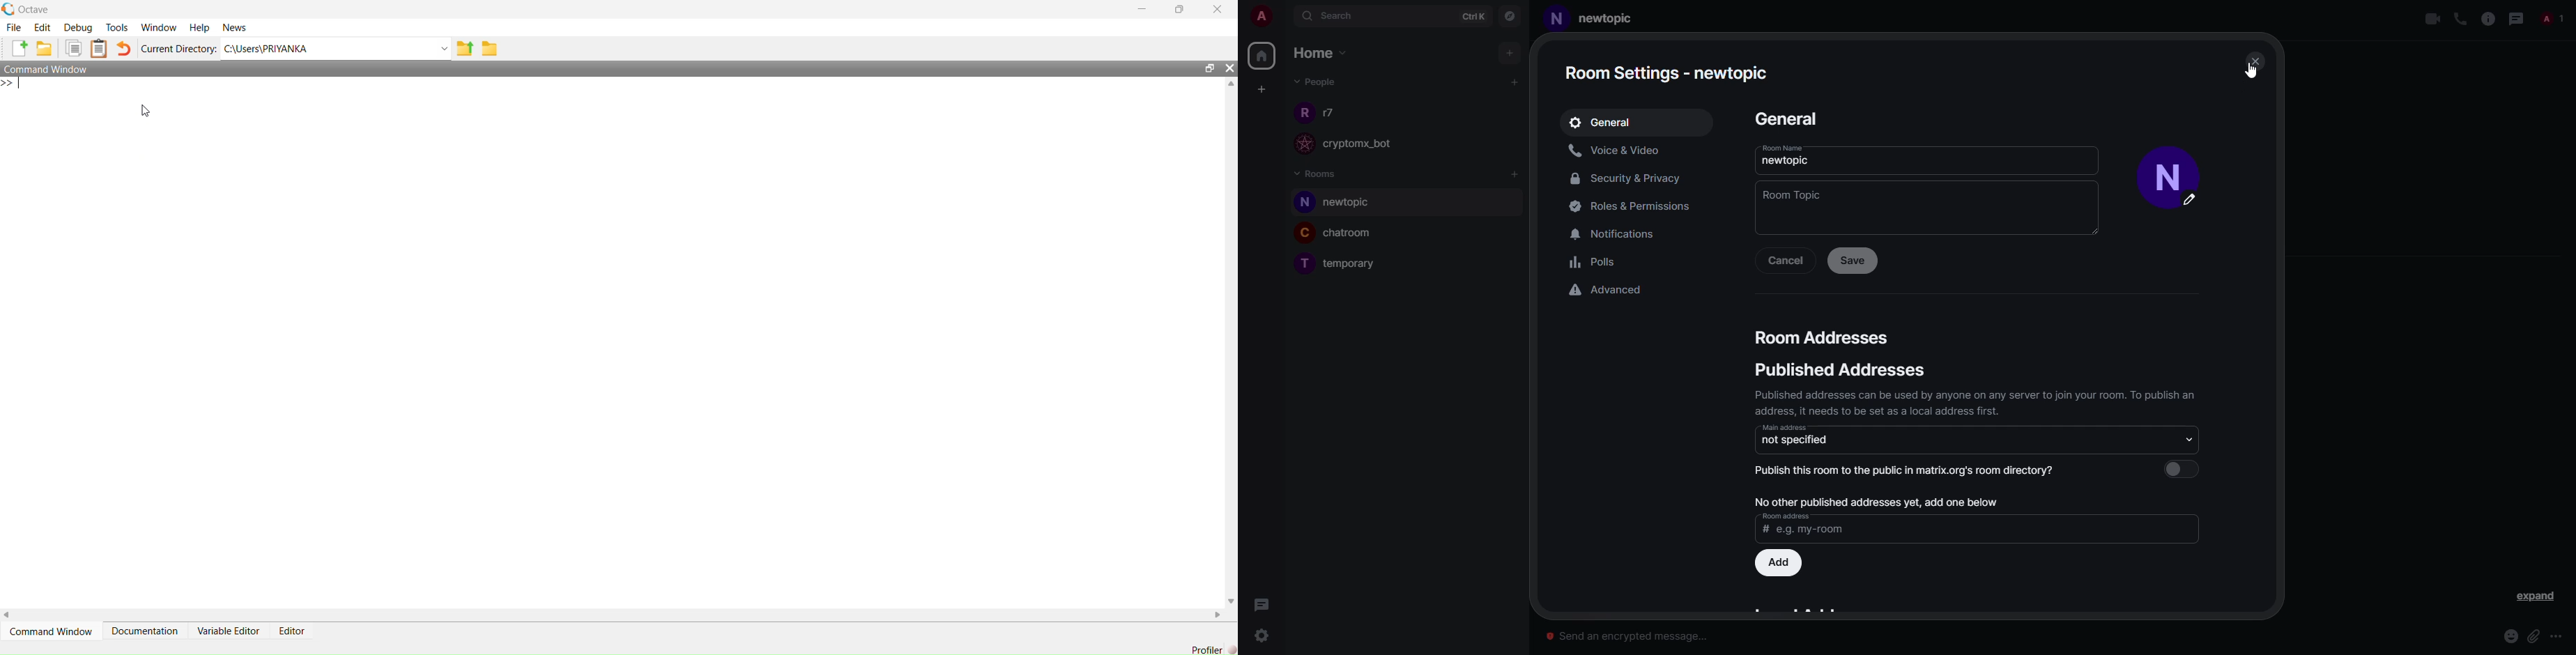  I want to click on save, so click(1852, 260).